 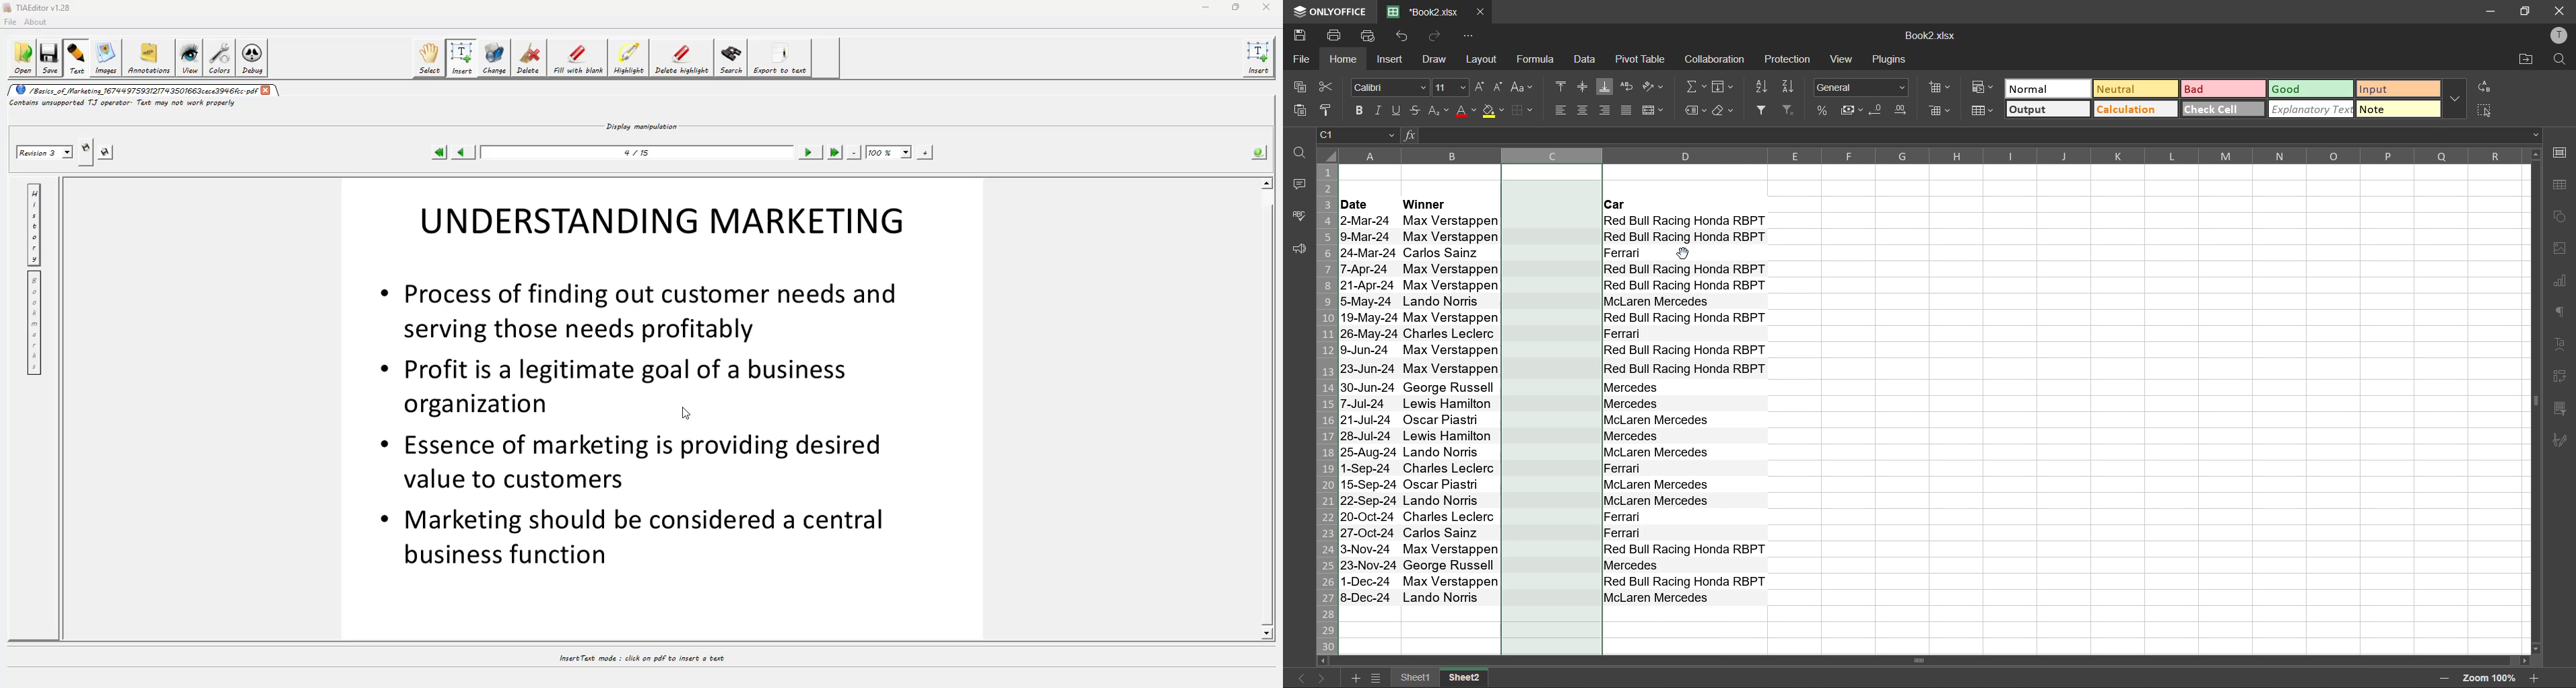 What do you see at coordinates (1604, 85) in the screenshot?
I see `align bottom` at bounding box center [1604, 85].